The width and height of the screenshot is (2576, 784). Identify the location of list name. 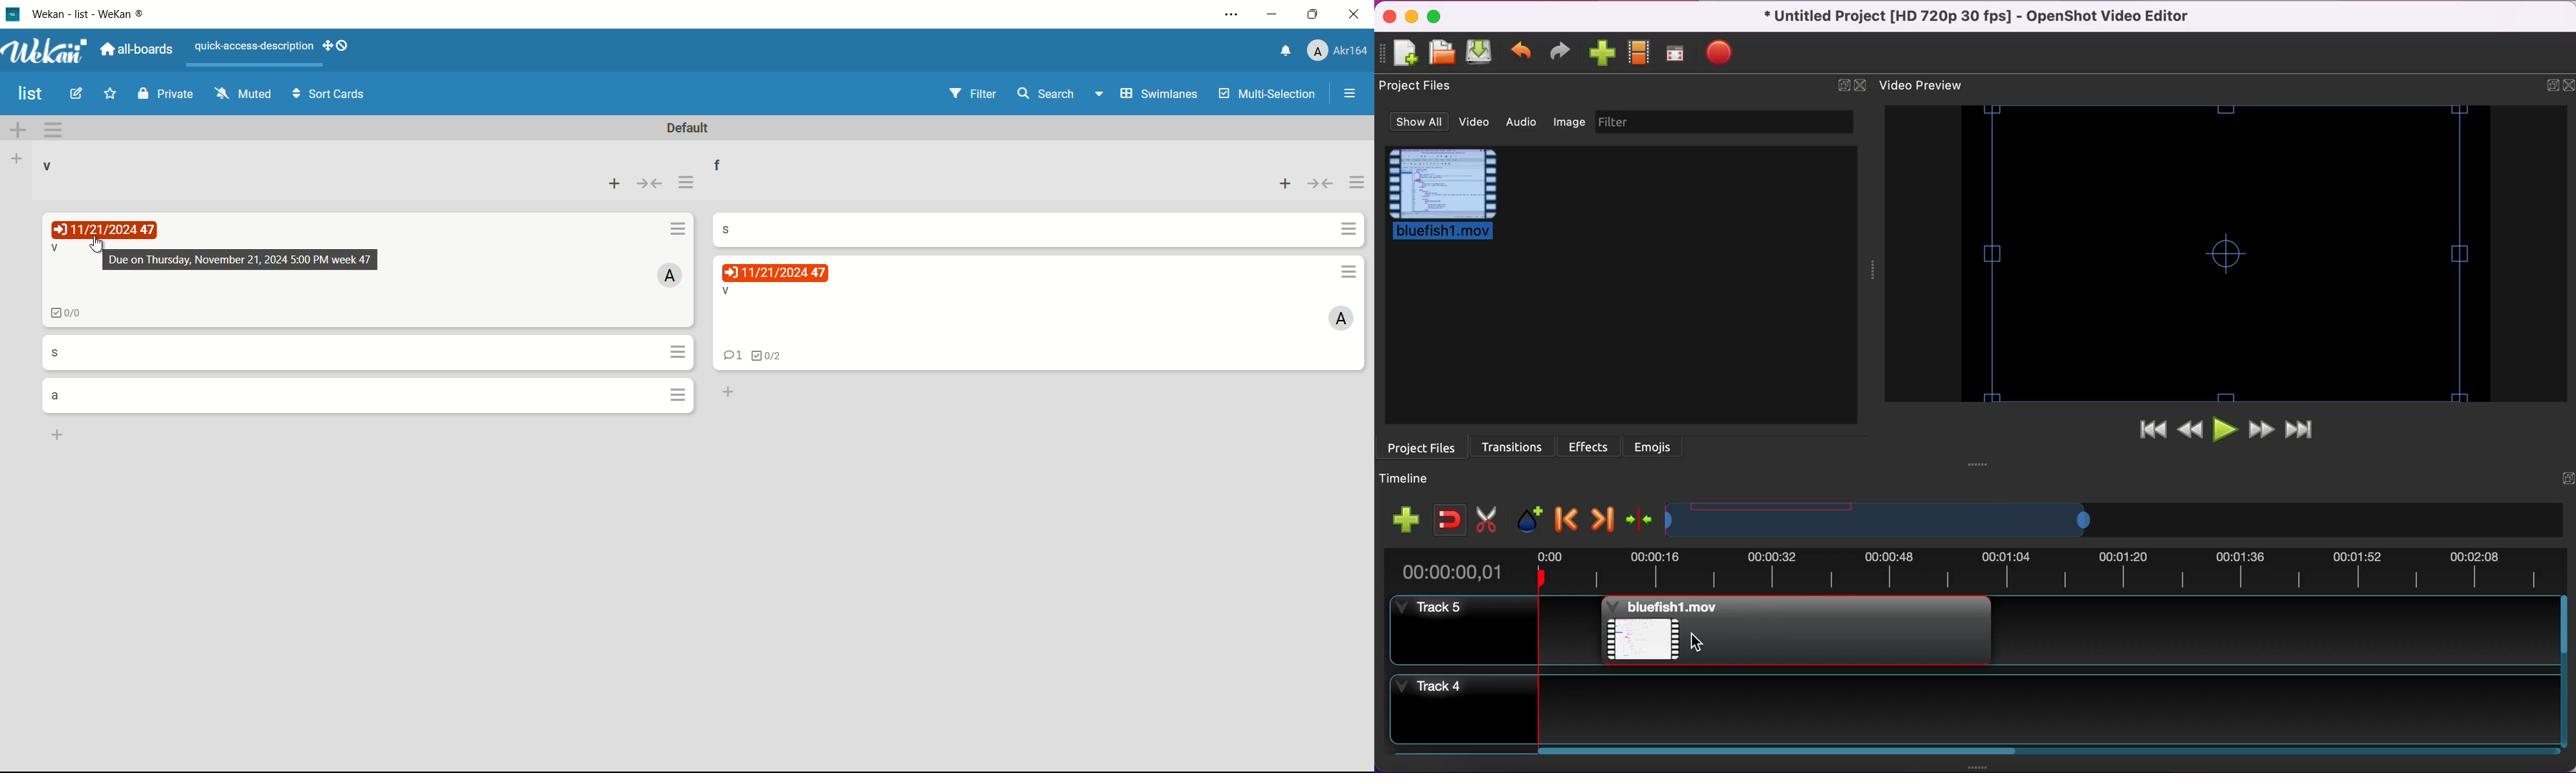
(48, 167).